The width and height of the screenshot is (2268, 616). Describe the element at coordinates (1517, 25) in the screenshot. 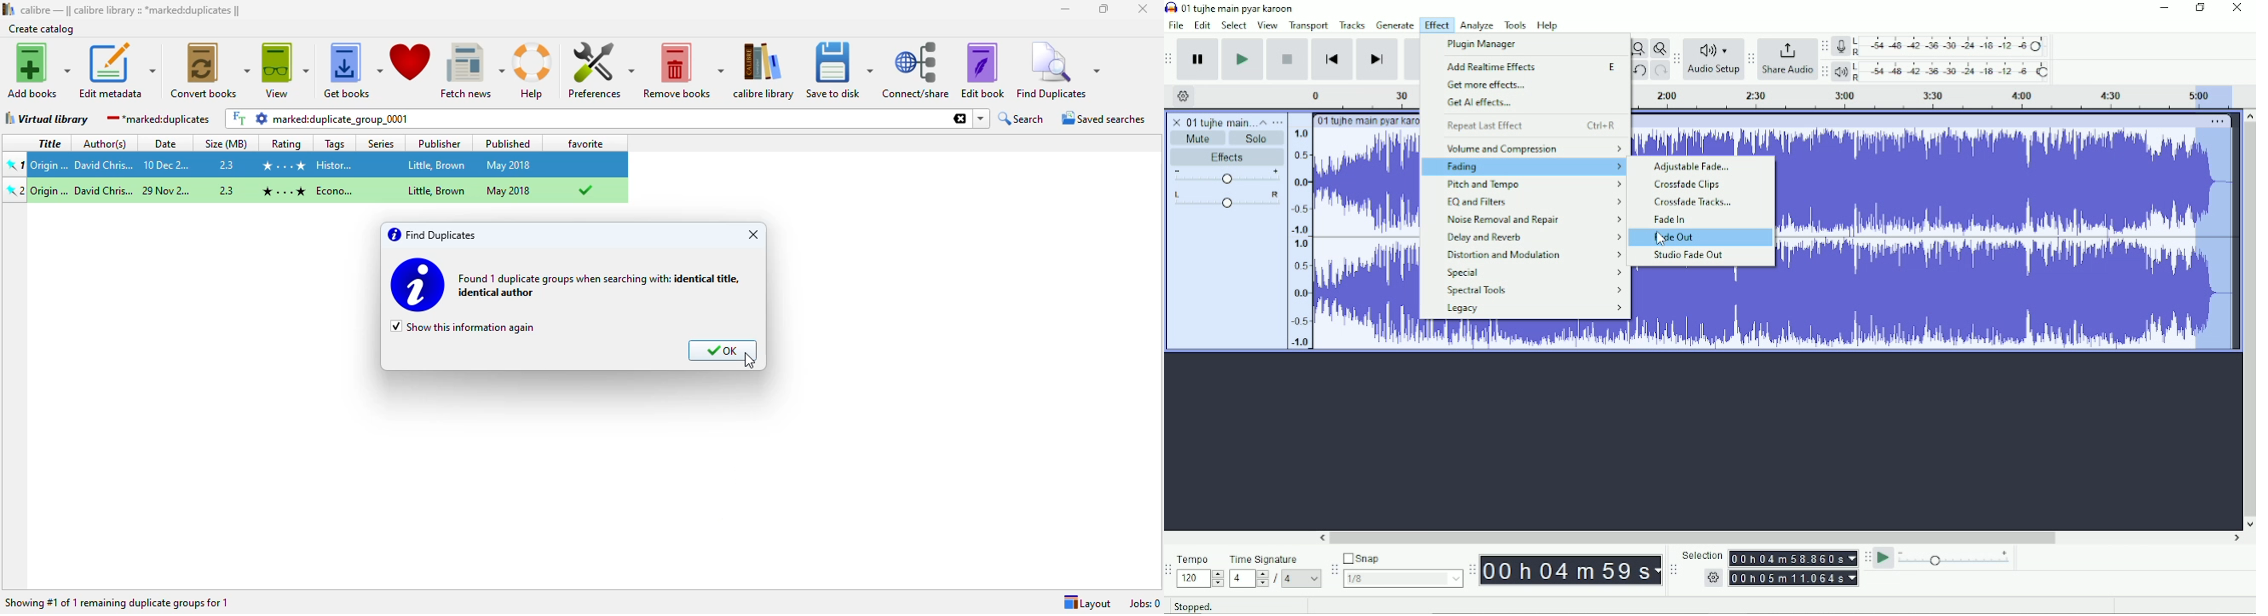

I see `Tools` at that location.